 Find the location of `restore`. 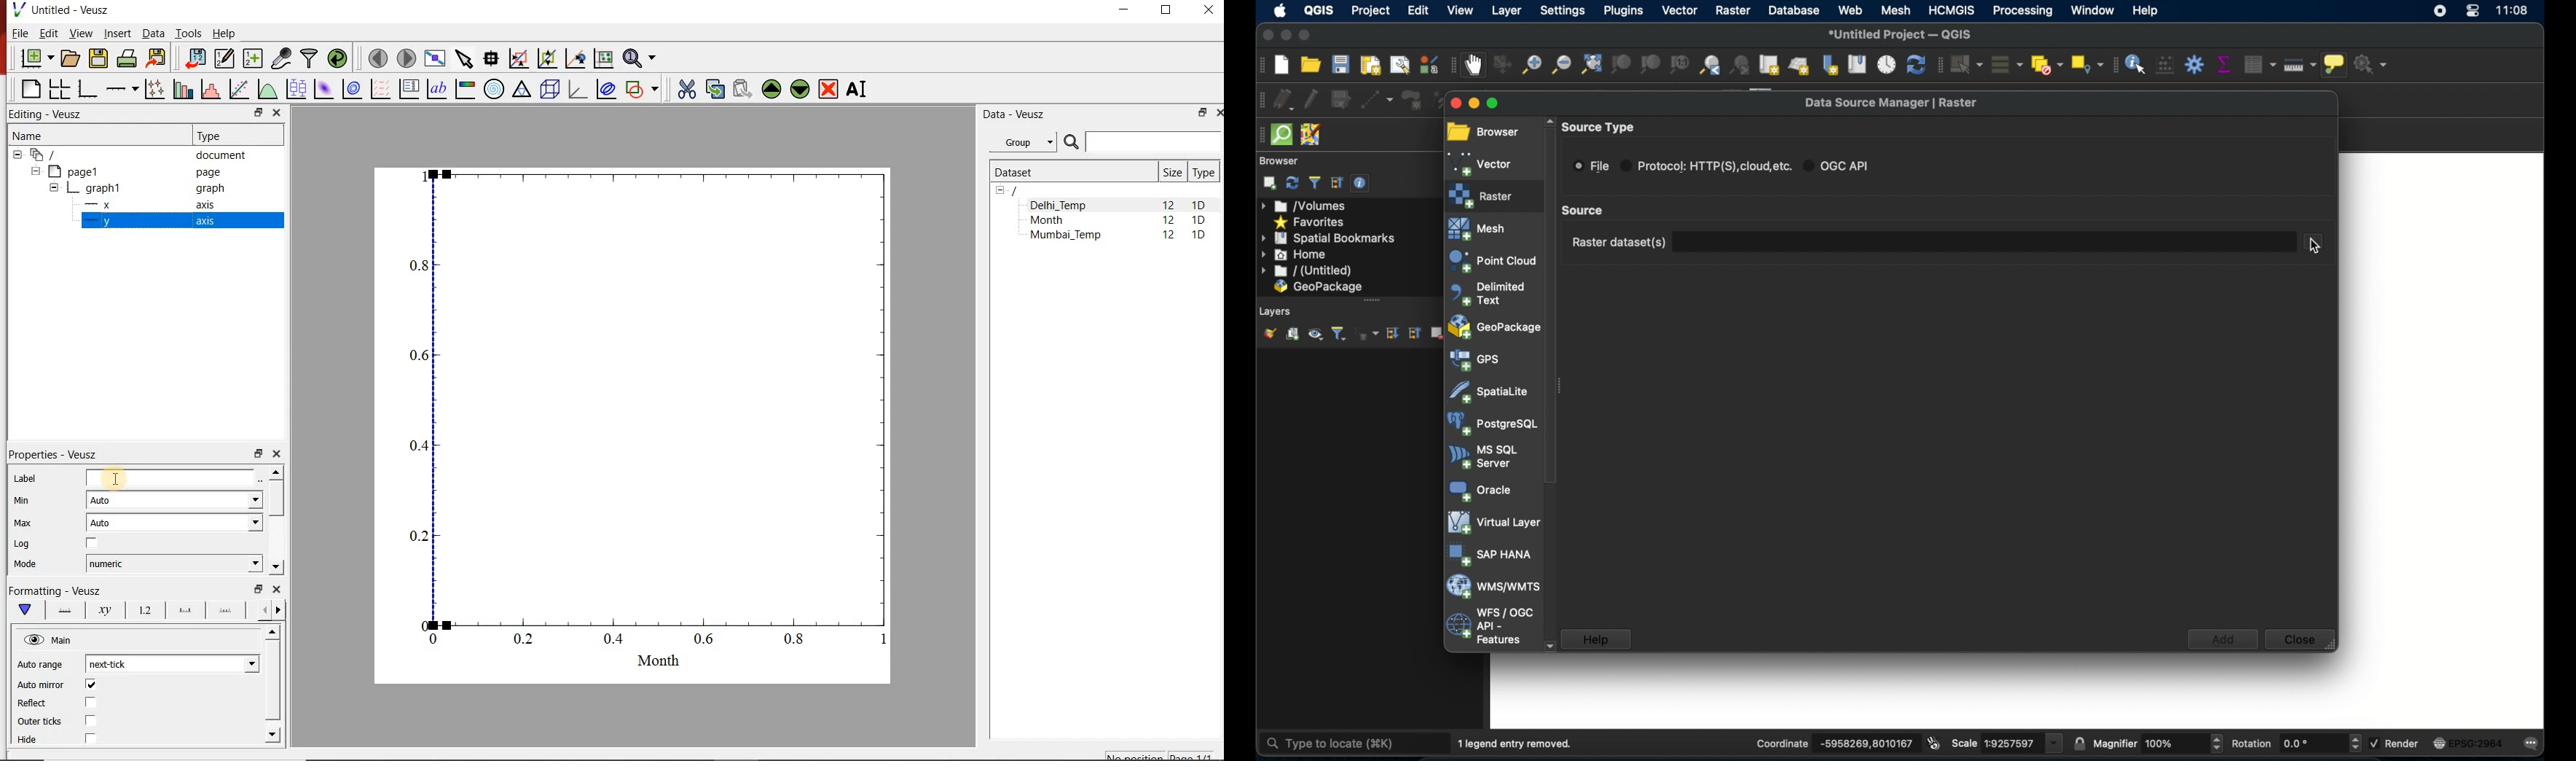

restore is located at coordinates (260, 588).